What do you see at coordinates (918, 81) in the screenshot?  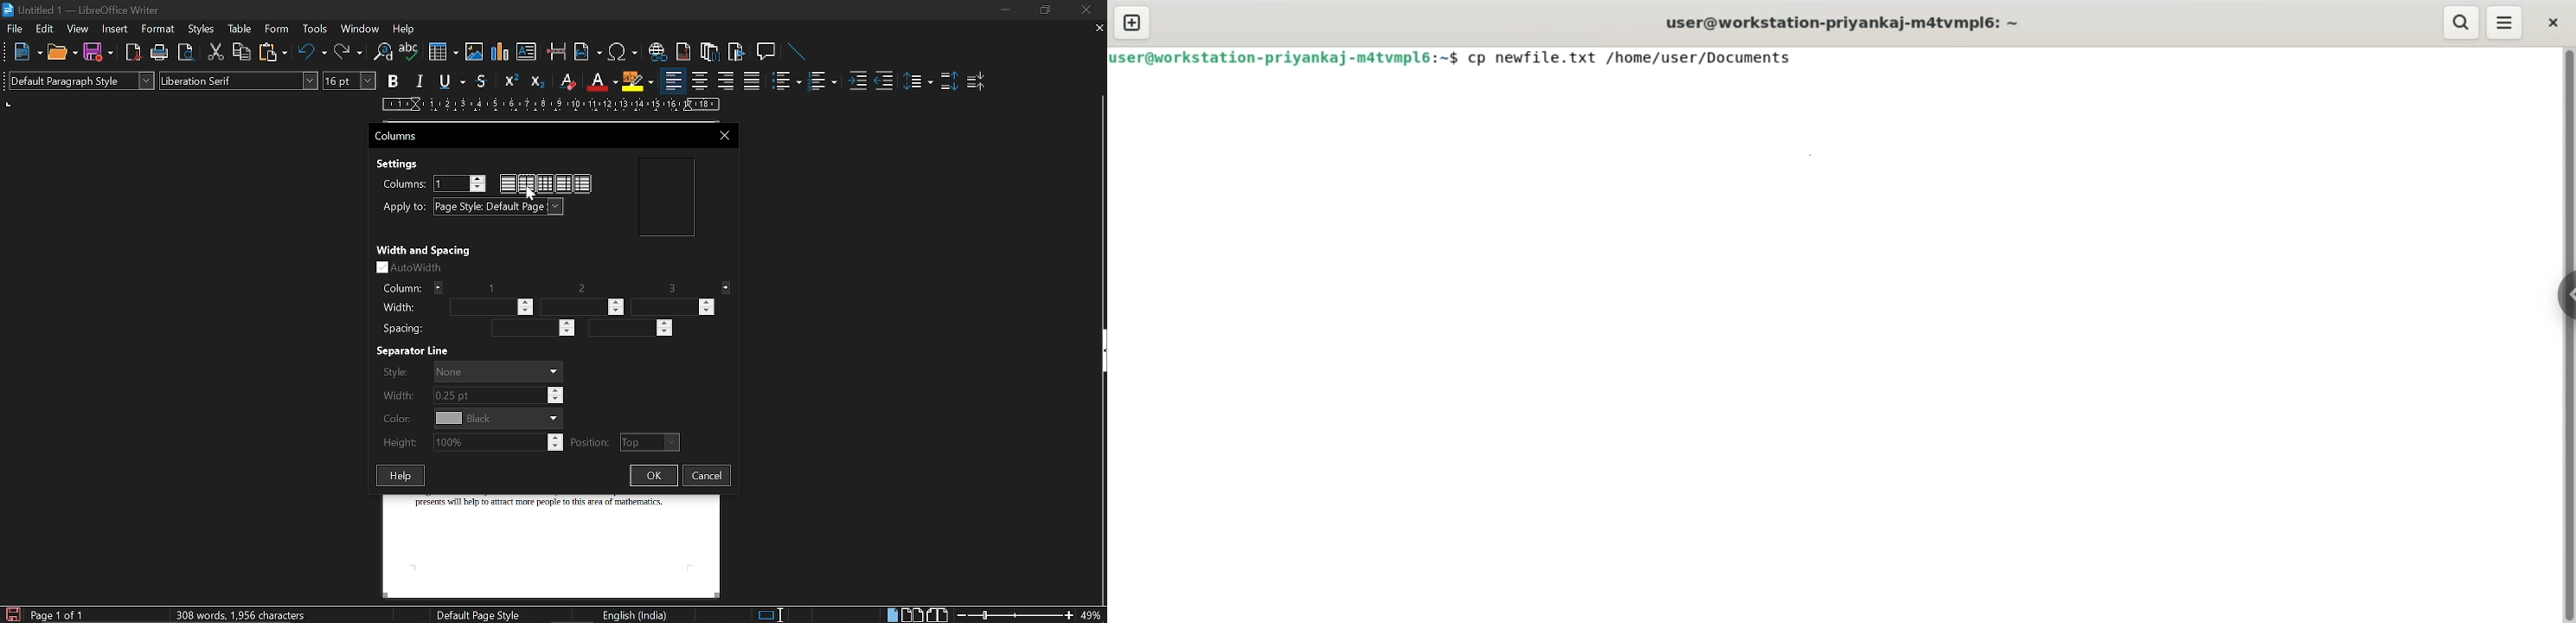 I see `Set line spacing` at bounding box center [918, 81].